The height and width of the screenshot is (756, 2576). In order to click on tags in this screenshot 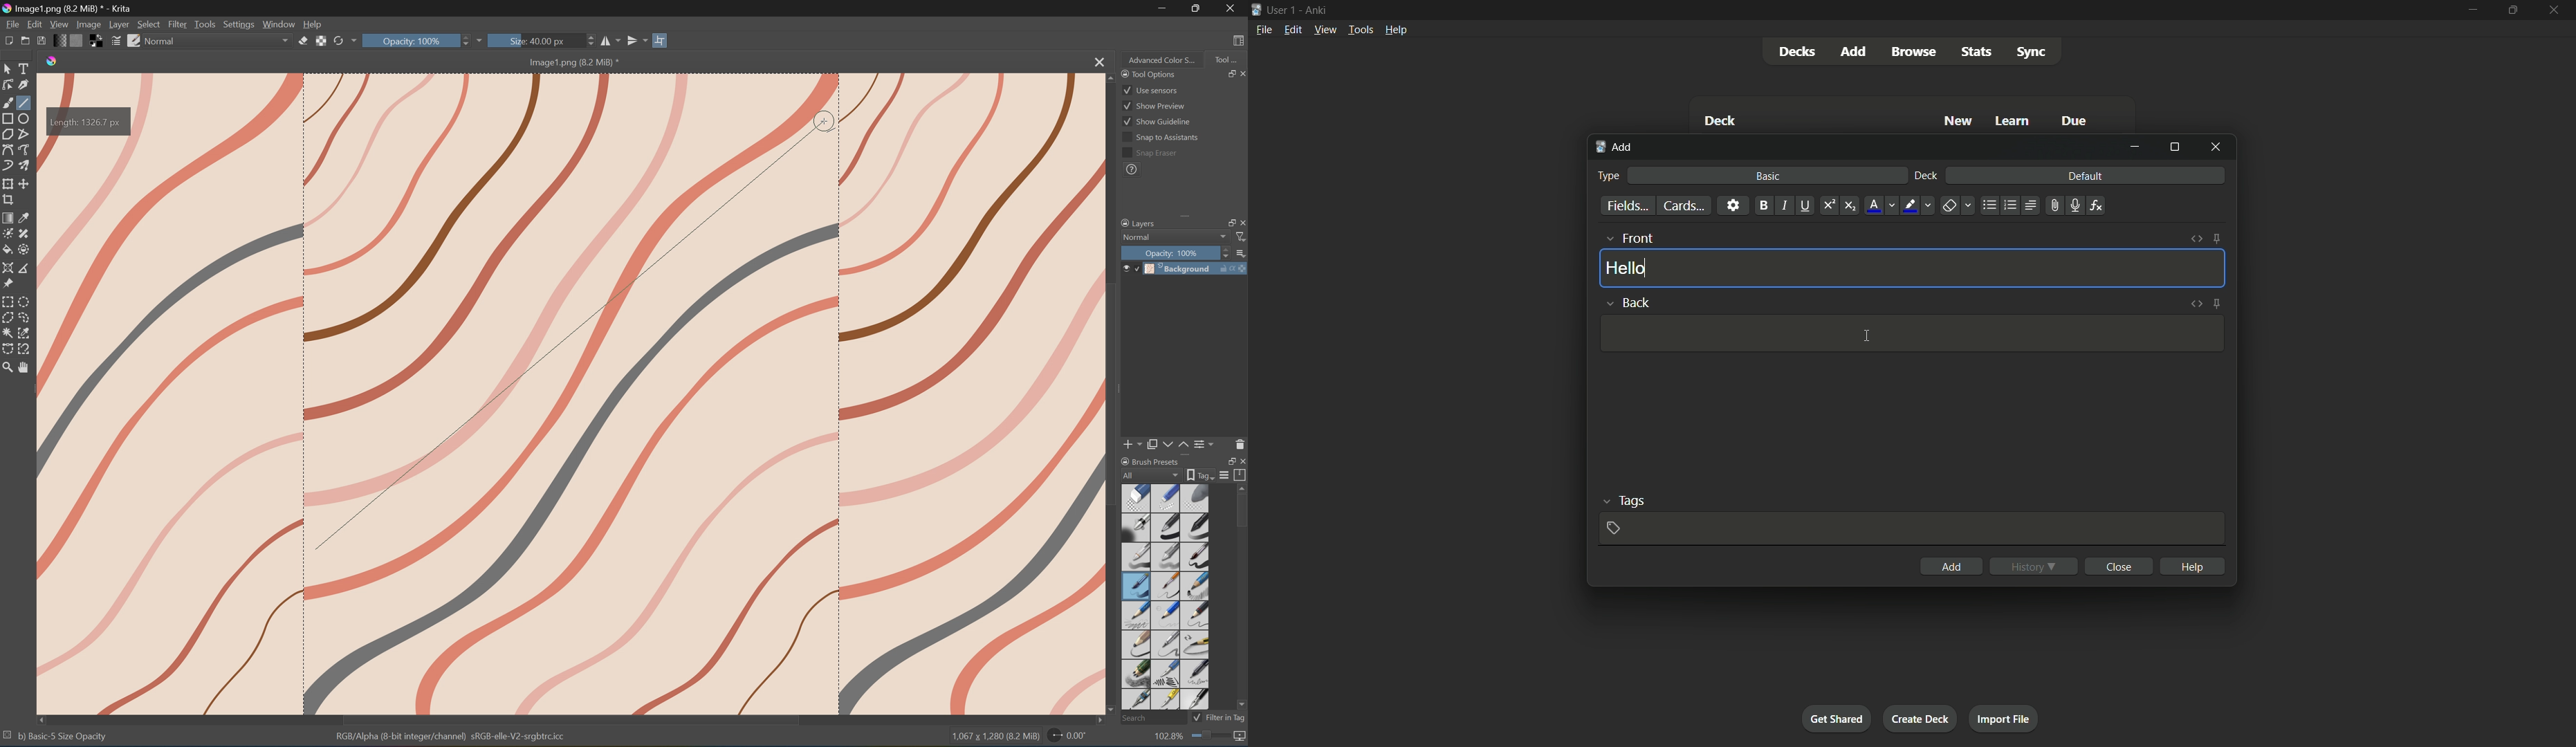, I will do `click(1623, 499)`.